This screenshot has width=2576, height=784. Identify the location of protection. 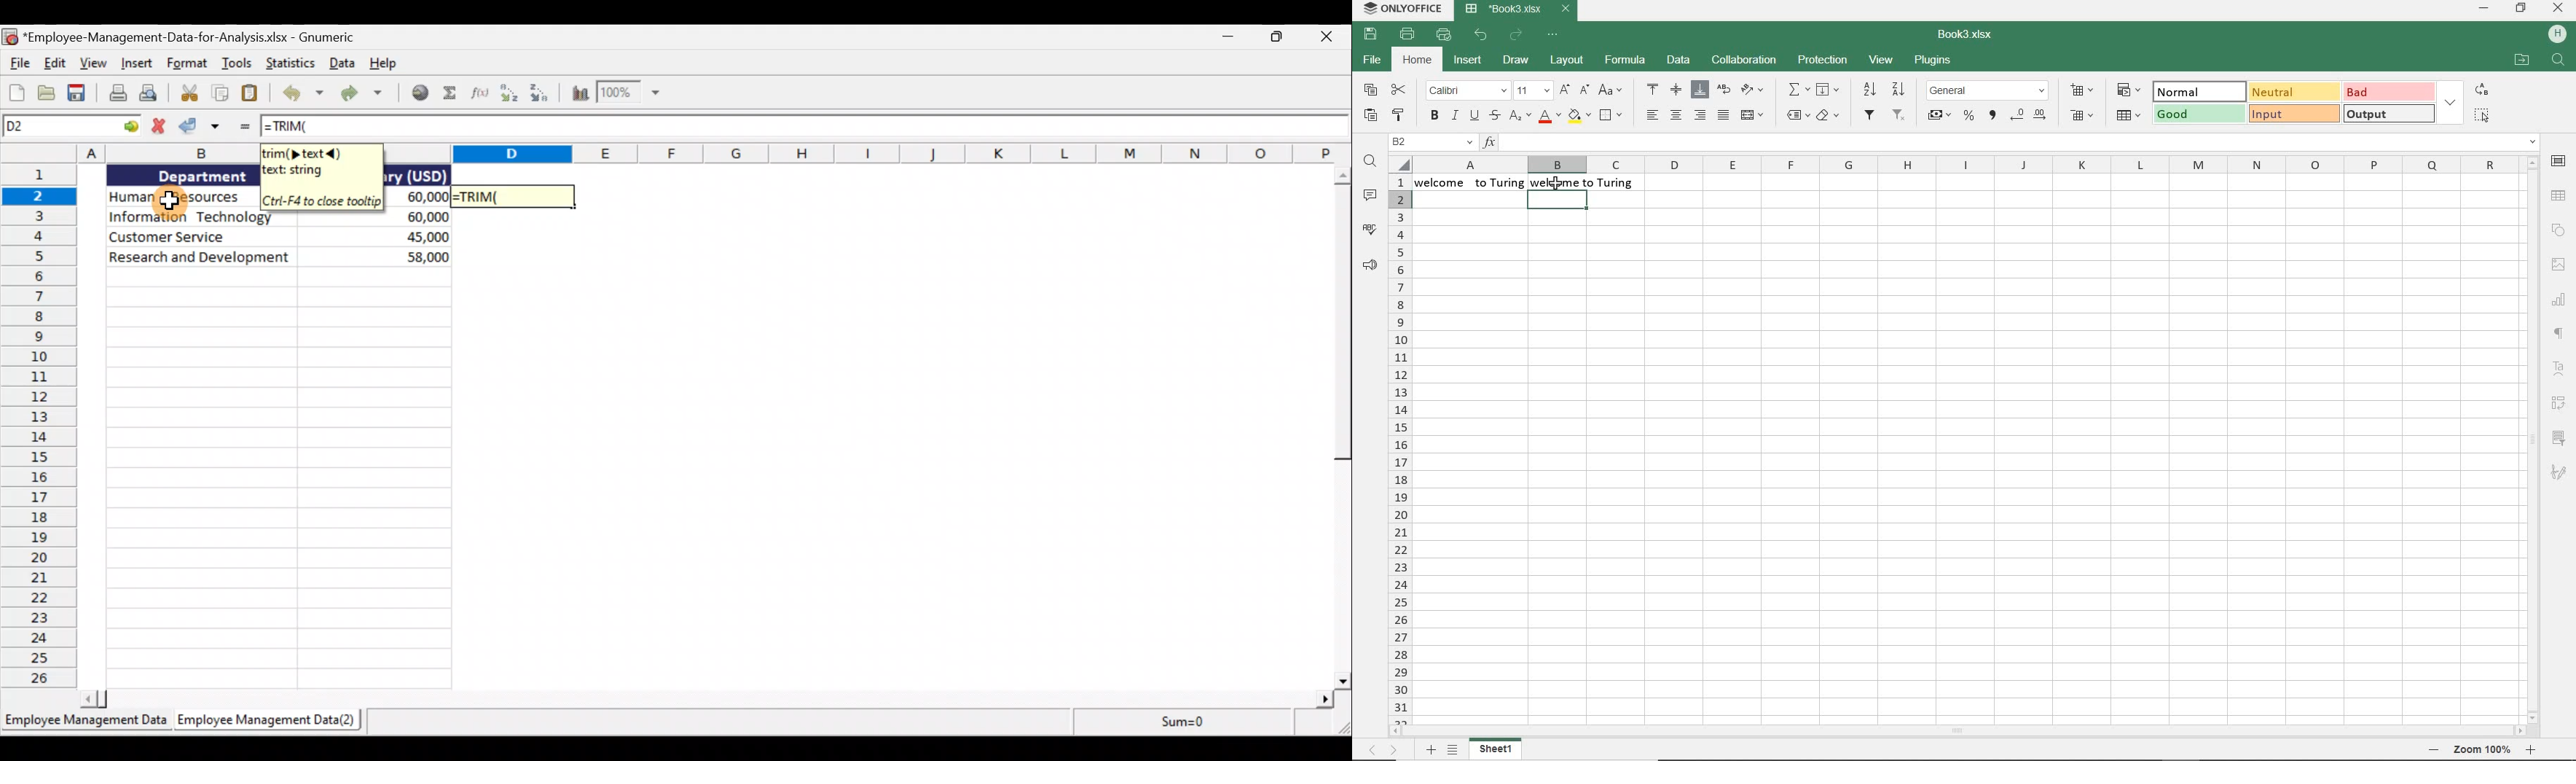
(1823, 59).